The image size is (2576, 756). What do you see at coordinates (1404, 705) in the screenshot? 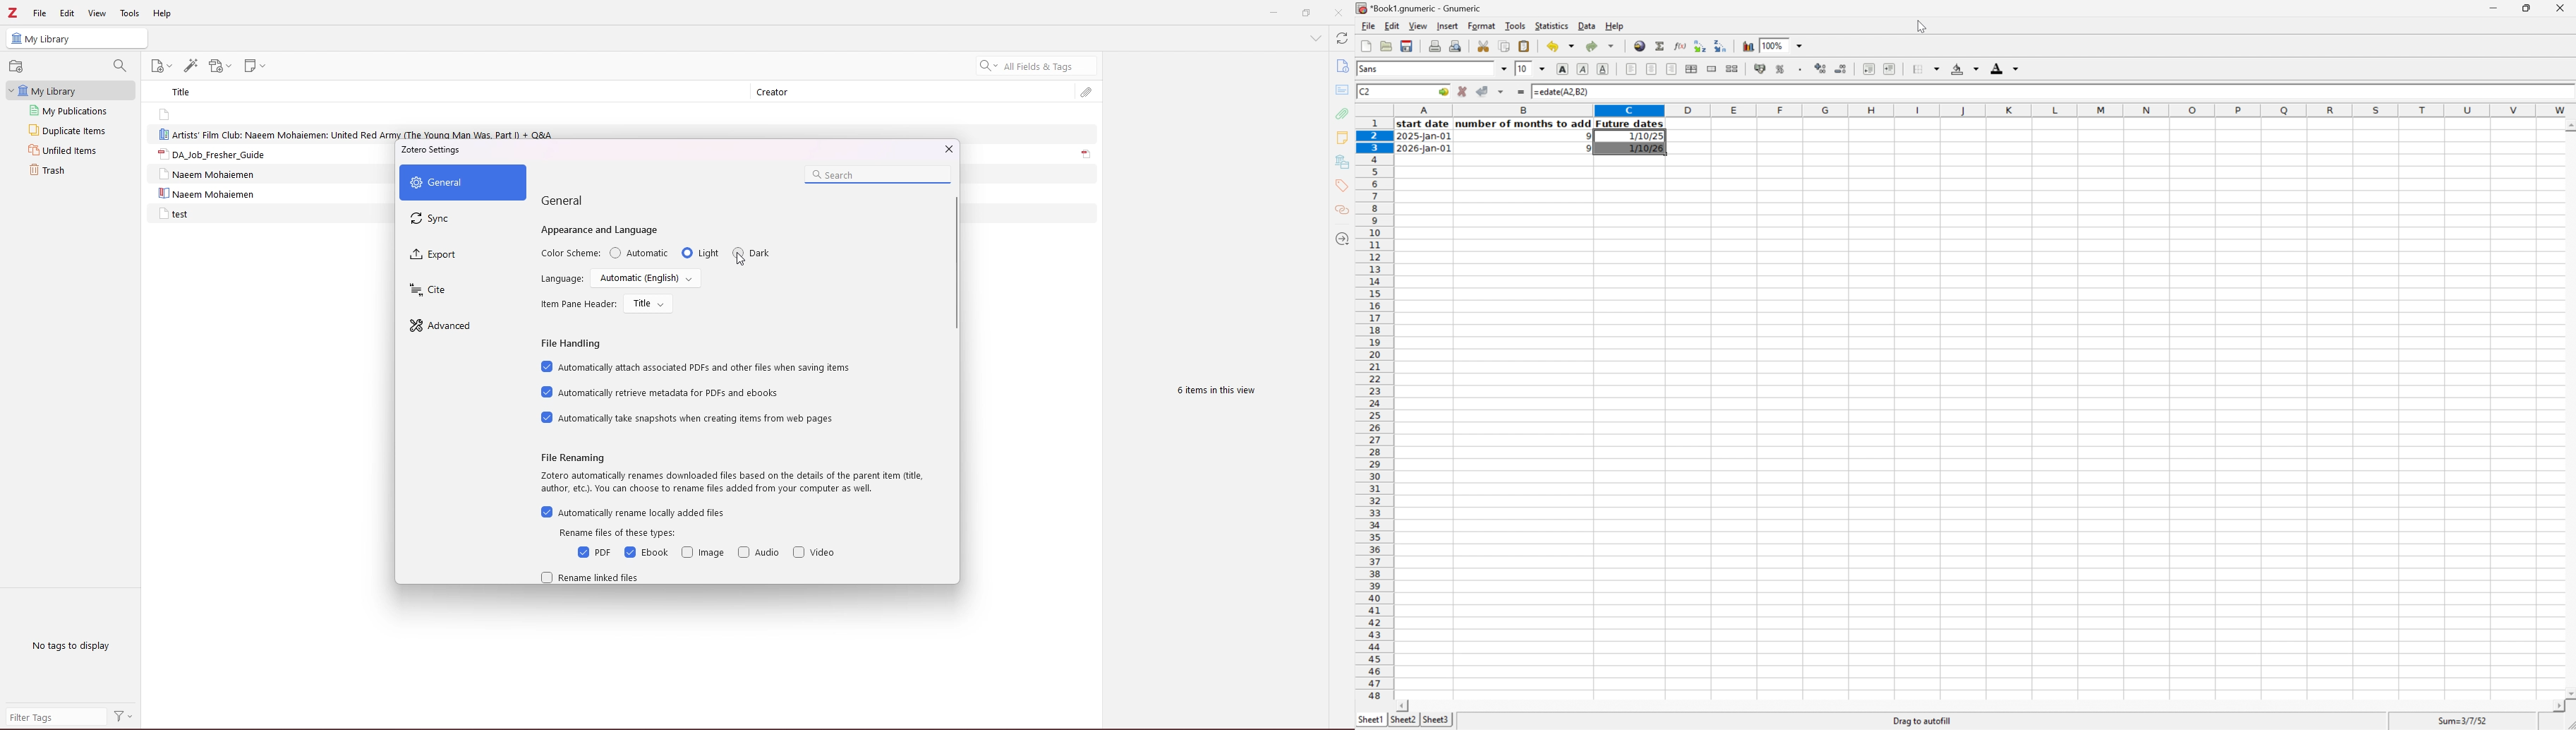
I see `Scroll Left` at bounding box center [1404, 705].